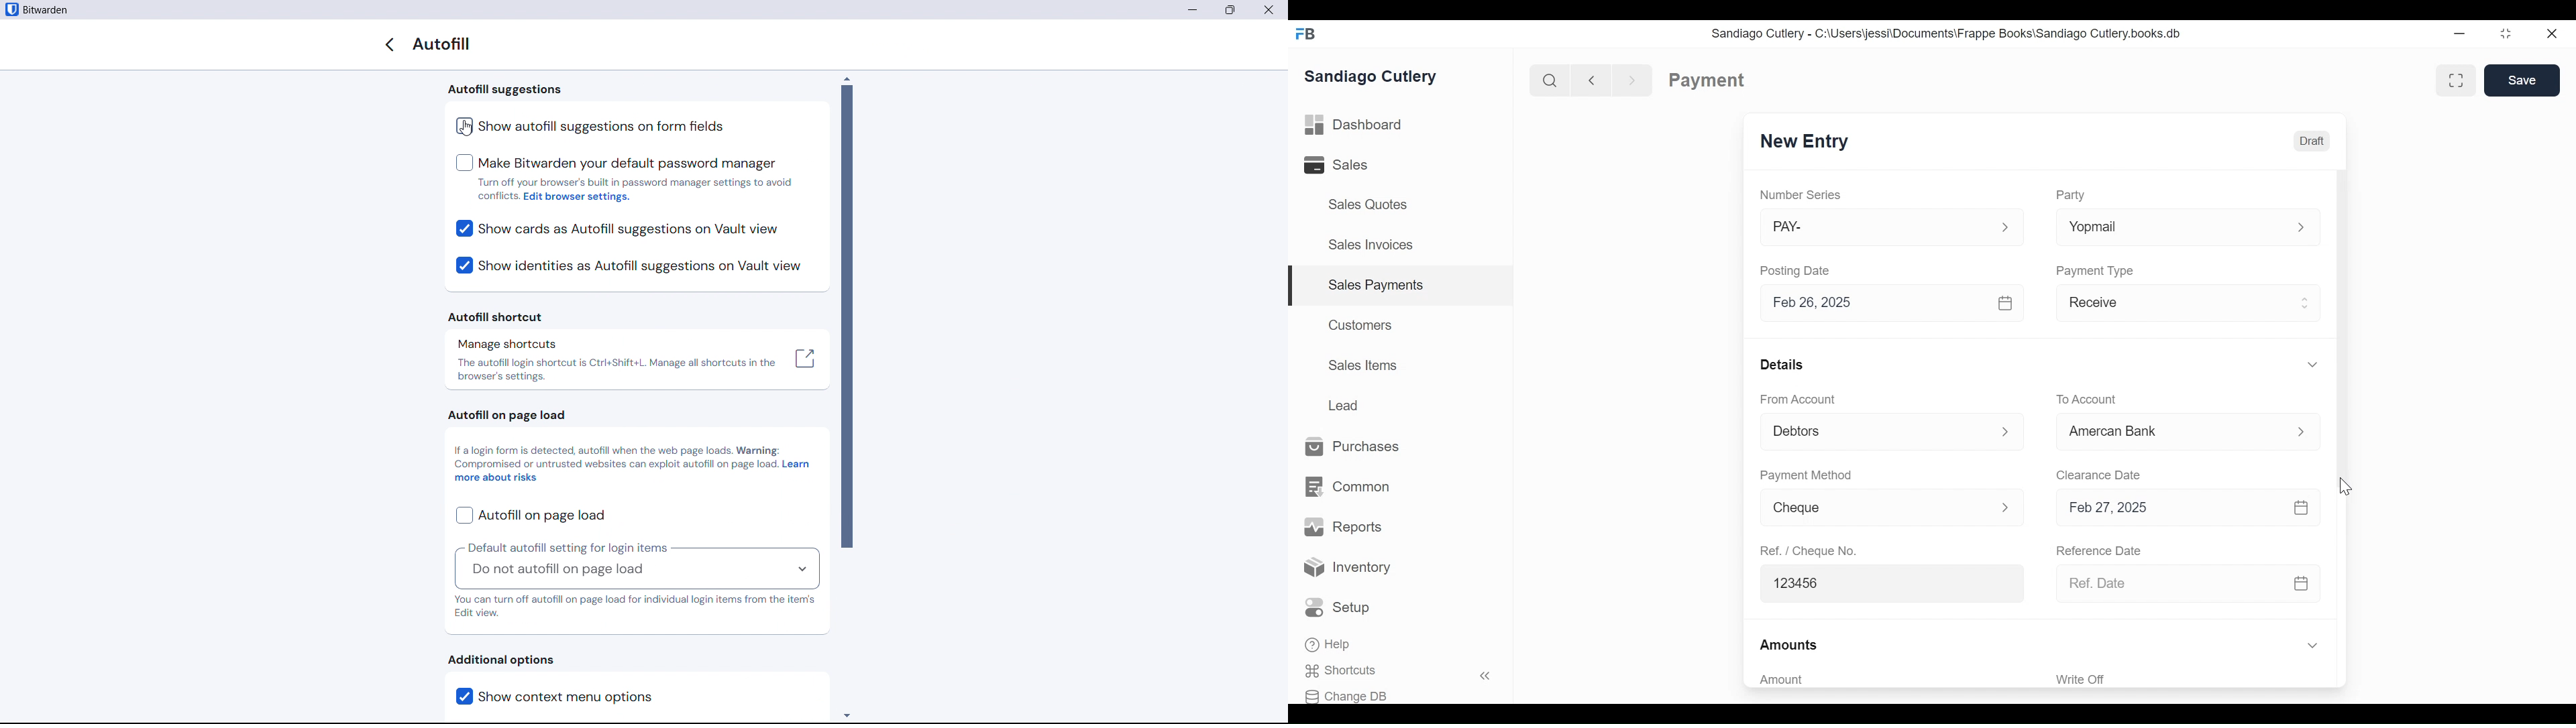 This screenshot has height=728, width=2576. What do you see at coordinates (1402, 286) in the screenshot?
I see `| Sales Payments` at bounding box center [1402, 286].